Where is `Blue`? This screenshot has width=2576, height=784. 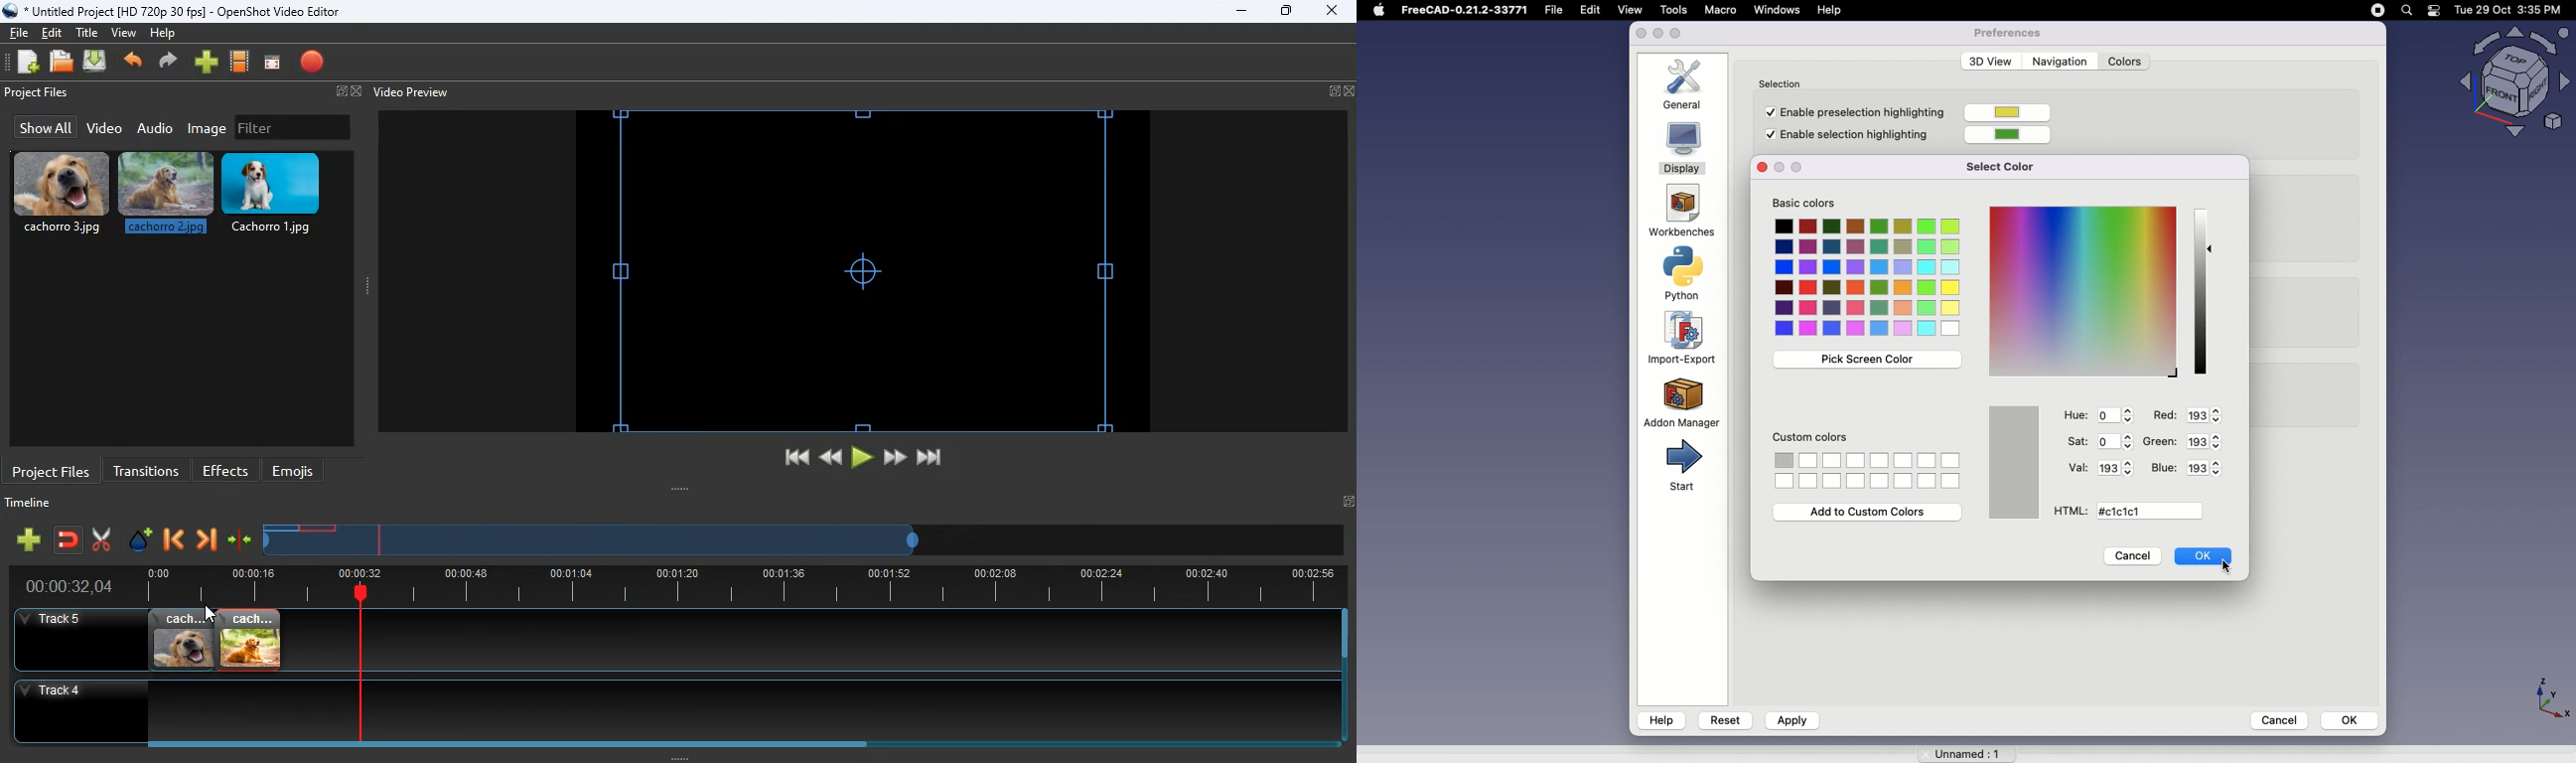 Blue is located at coordinates (2164, 468).